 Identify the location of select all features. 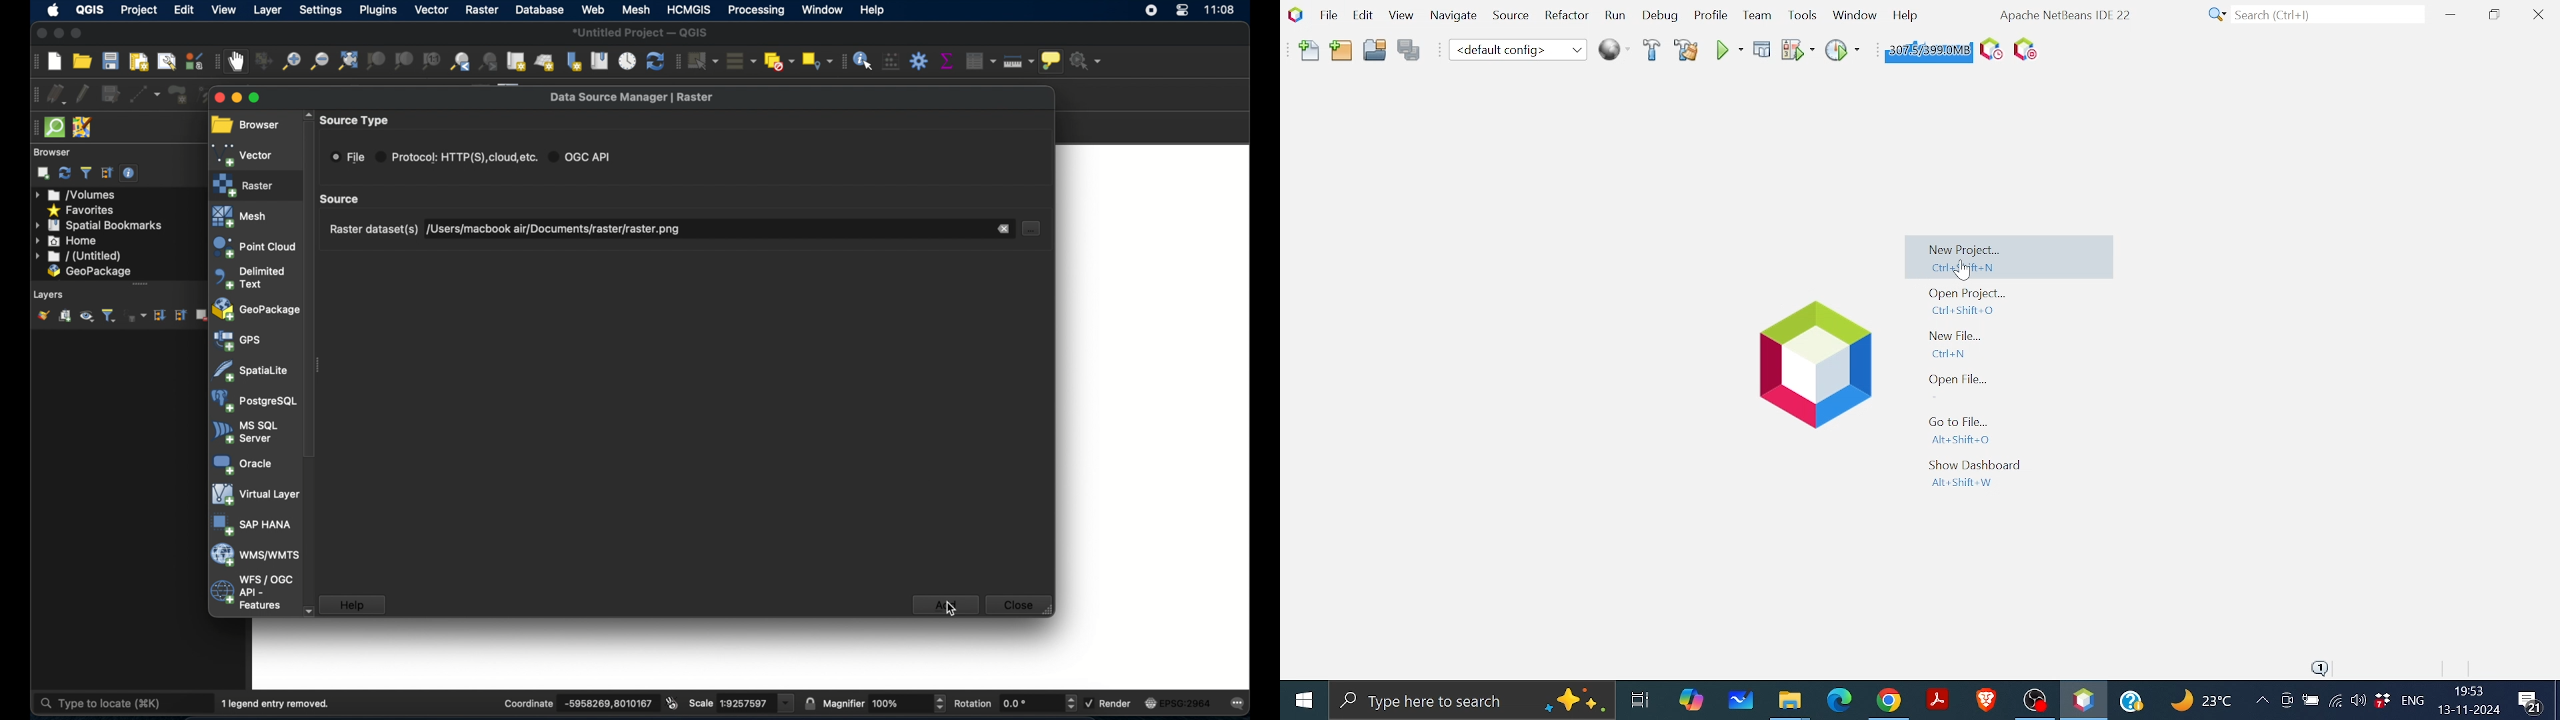
(739, 61).